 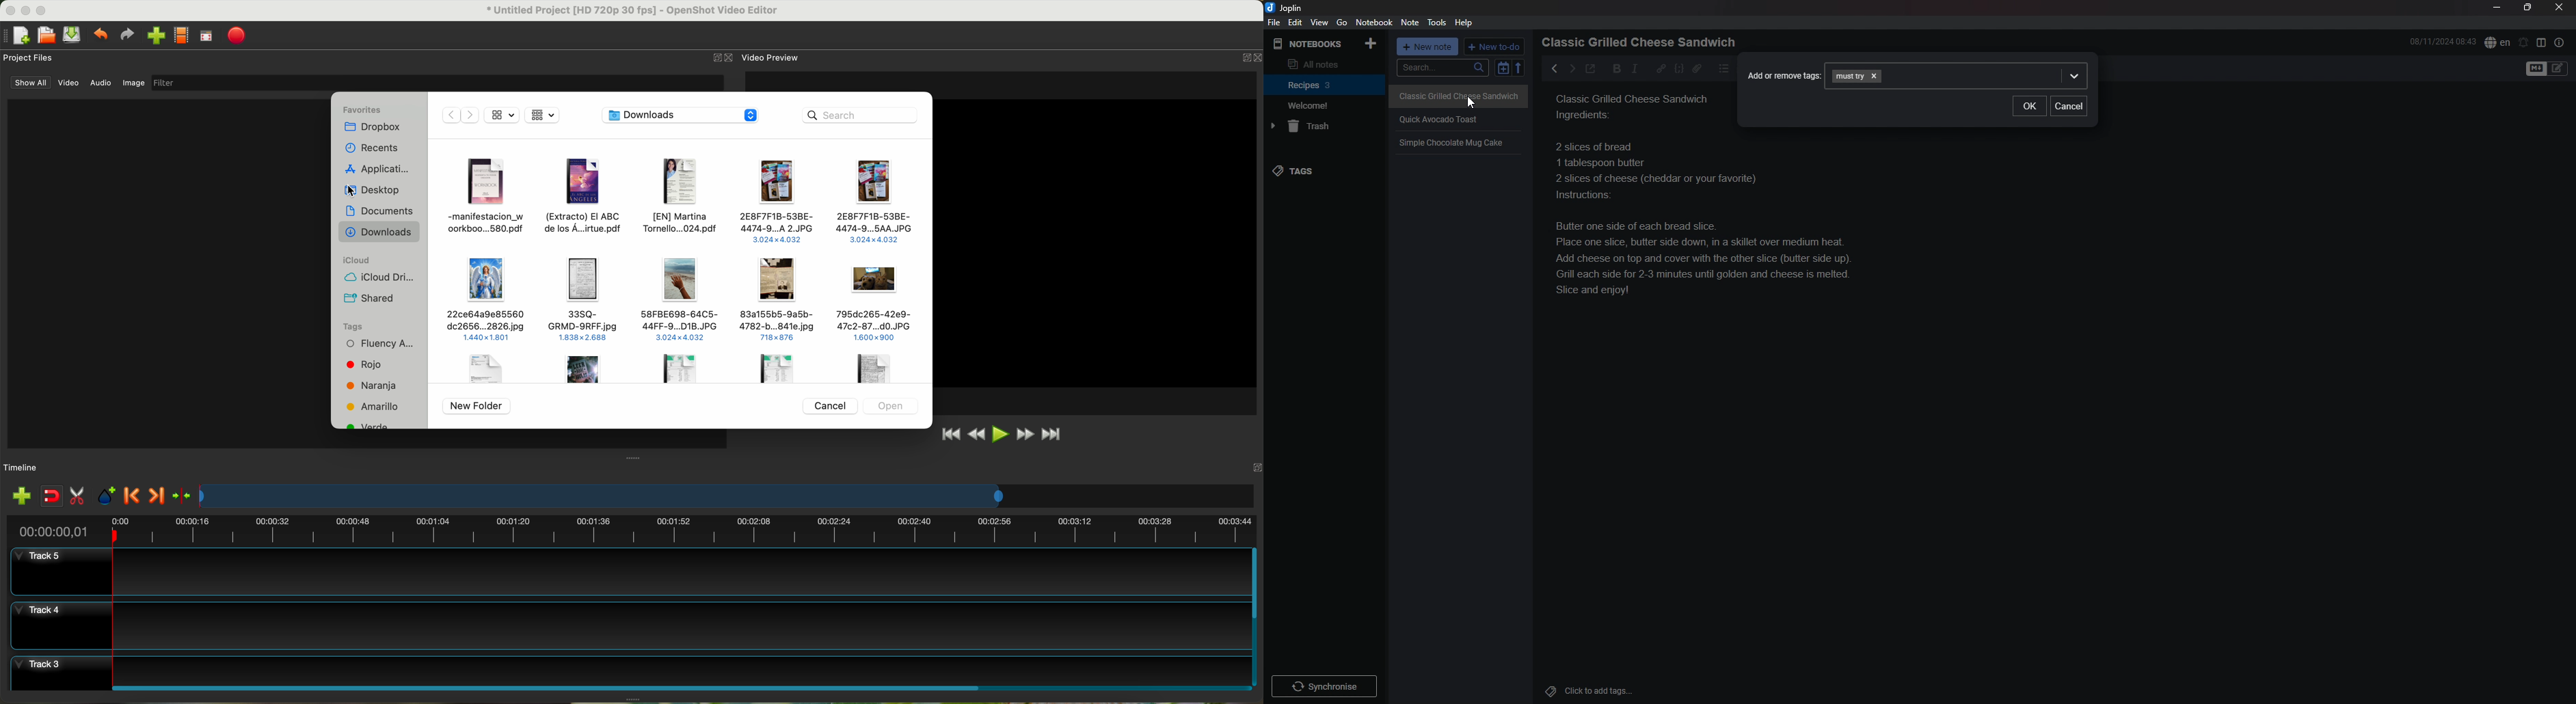 What do you see at coordinates (2547, 69) in the screenshot?
I see `toggle editor` at bounding box center [2547, 69].